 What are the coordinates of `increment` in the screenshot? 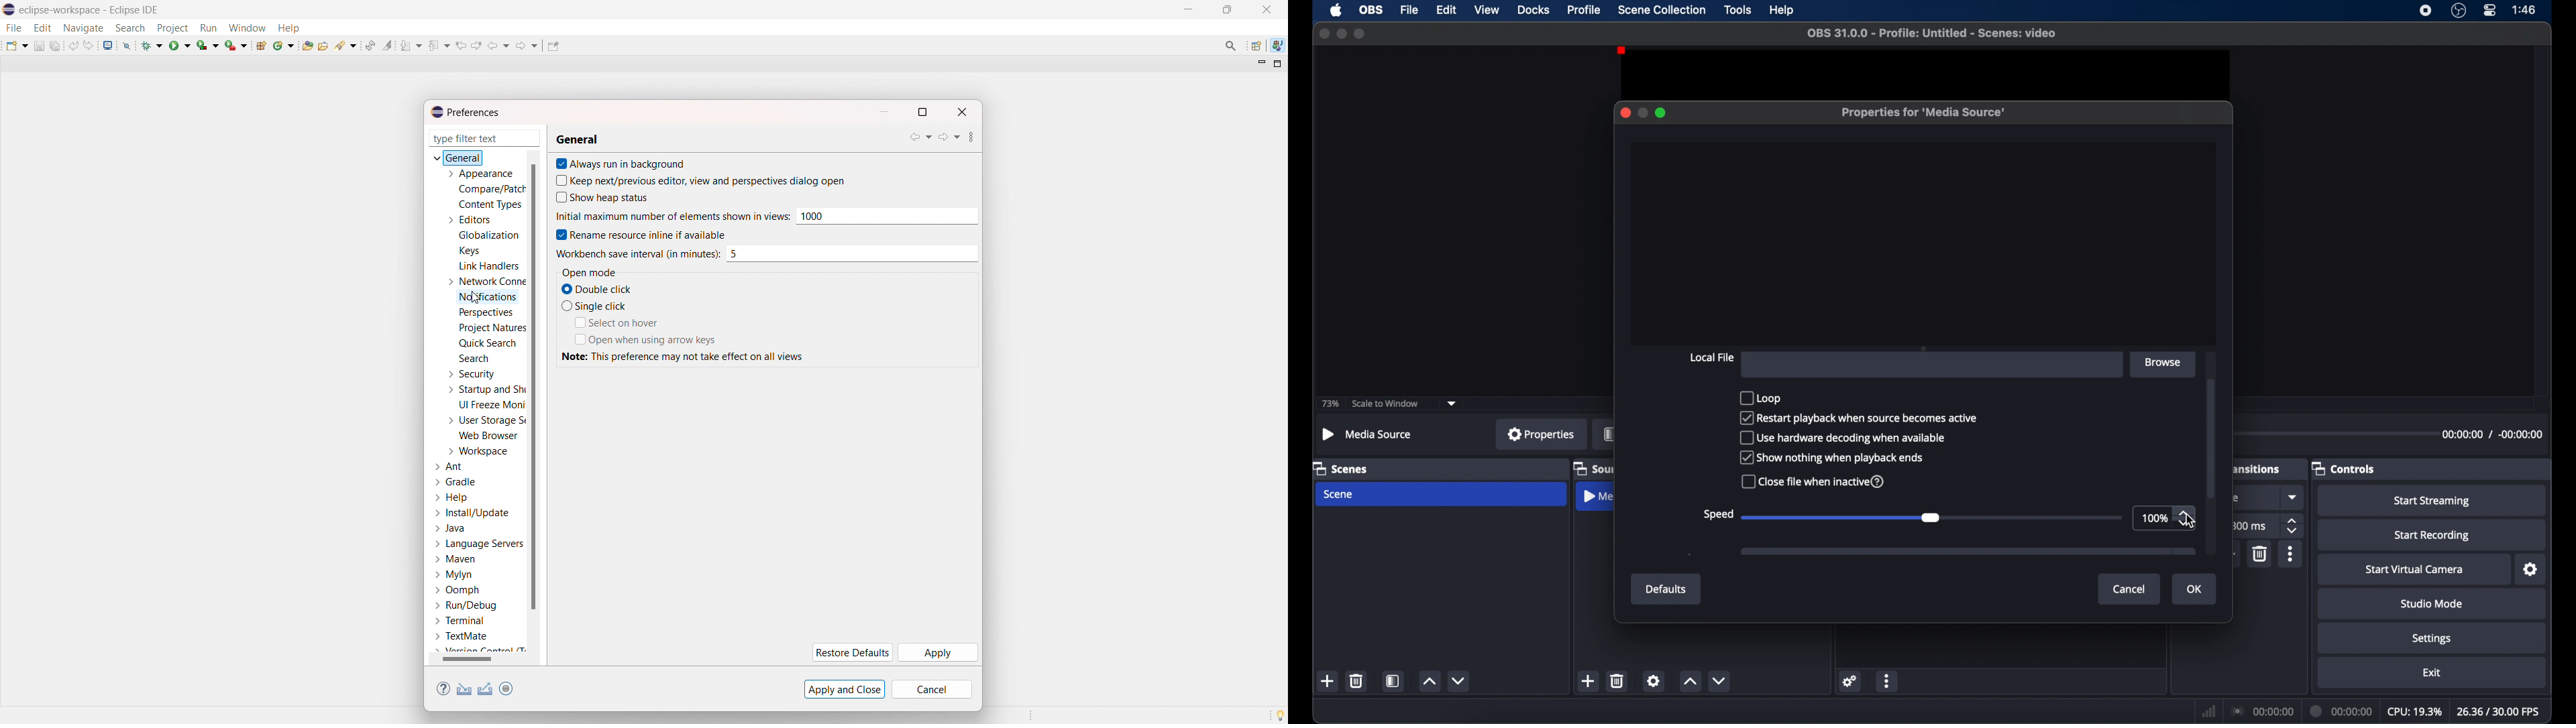 It's located at (1689, 680).